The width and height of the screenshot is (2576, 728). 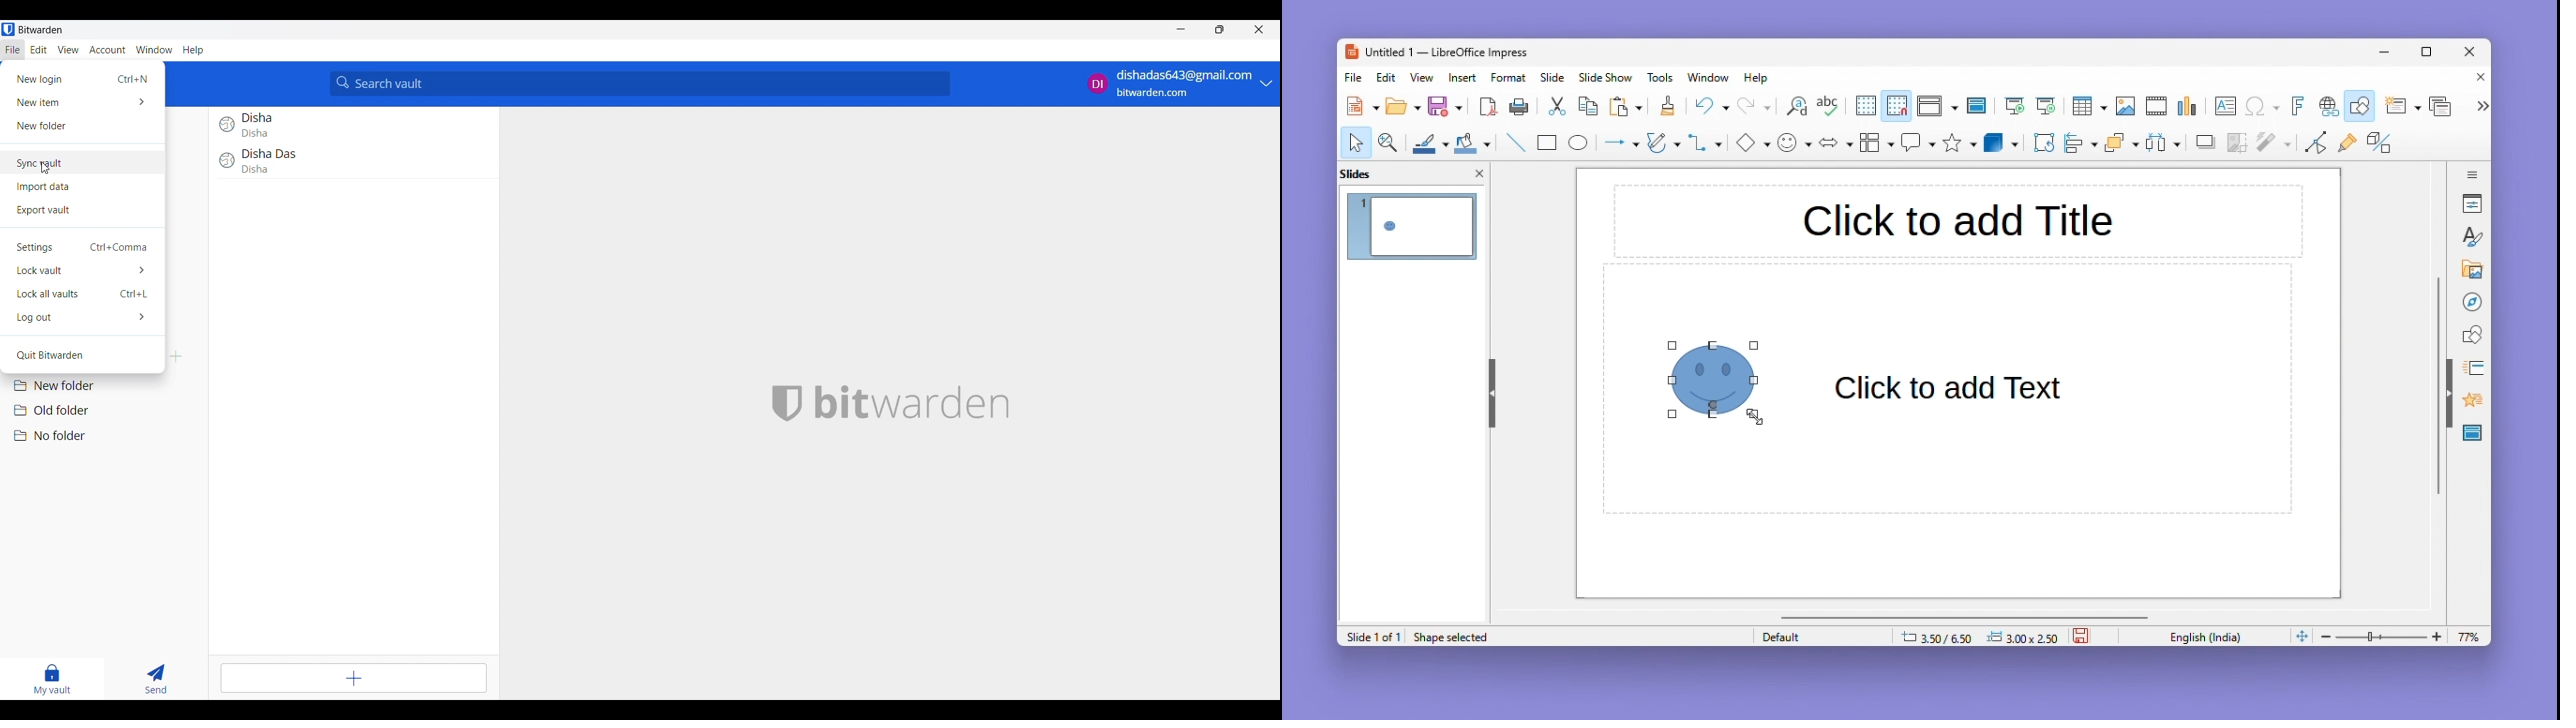 I want to click on Glue point, so click(x=2351, y=145).